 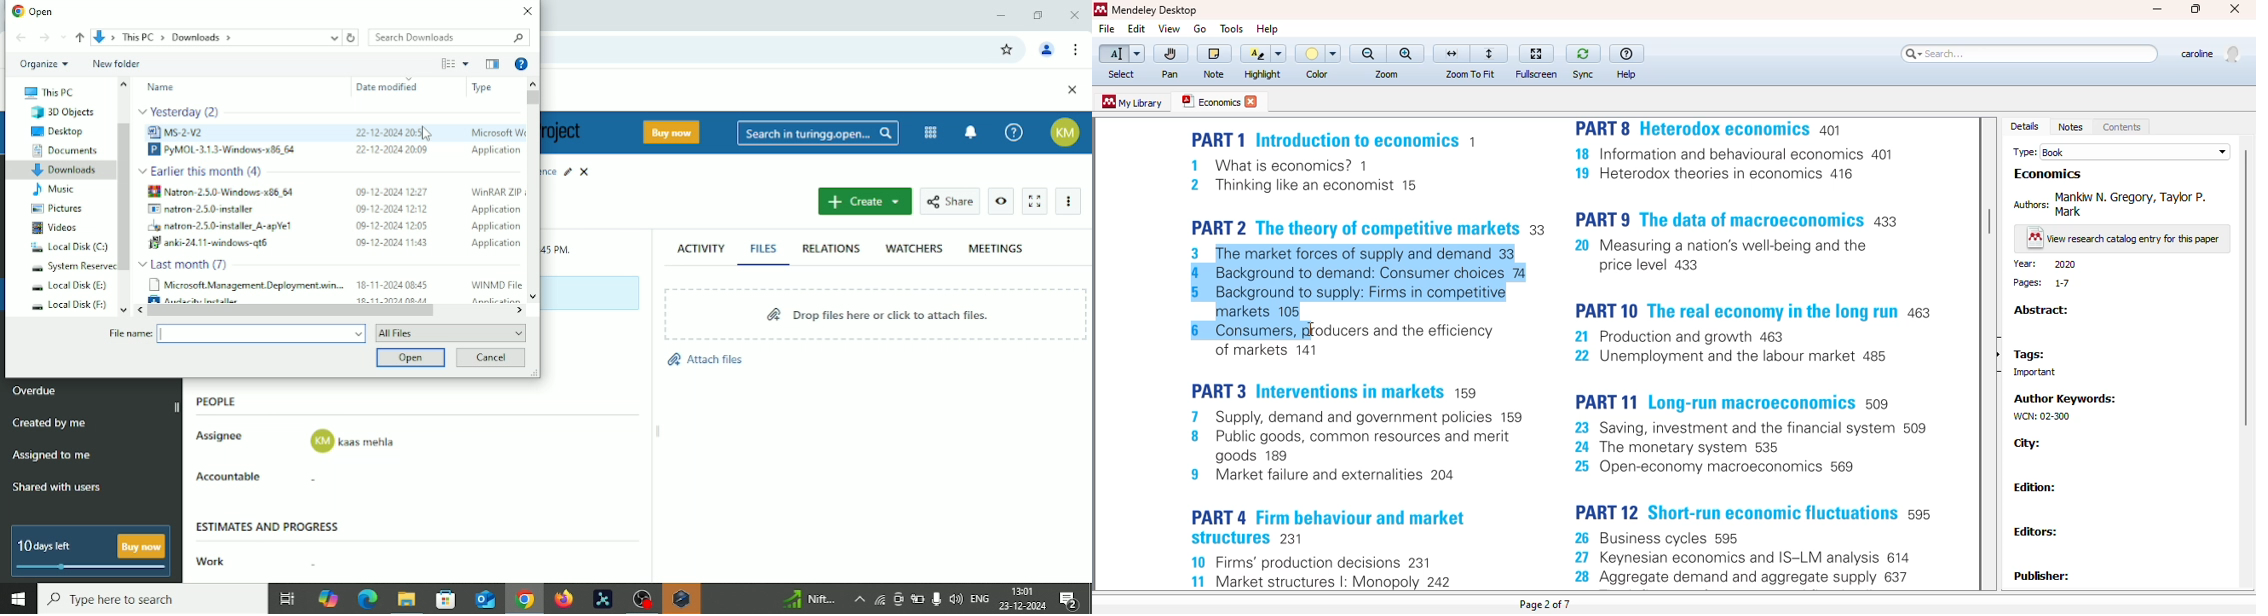 I want to click on speaker, so click(x=956, y=598).